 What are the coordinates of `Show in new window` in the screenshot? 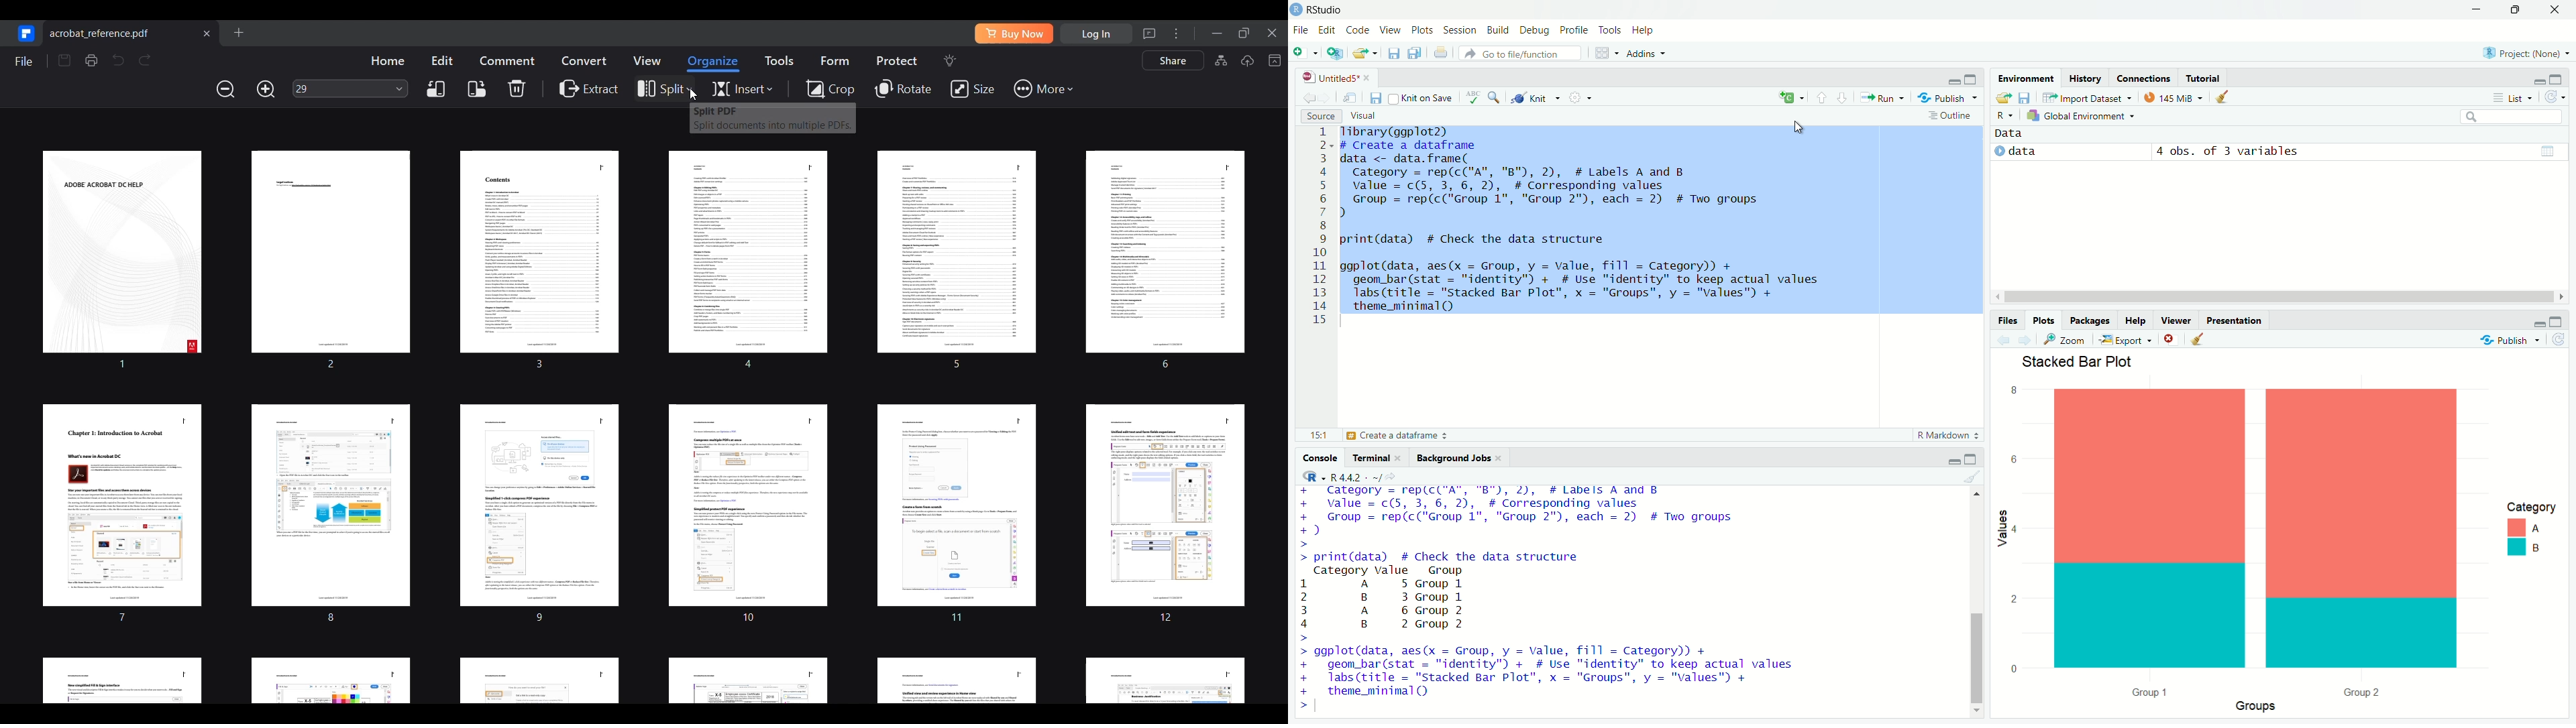 It's located at (1351, 97).